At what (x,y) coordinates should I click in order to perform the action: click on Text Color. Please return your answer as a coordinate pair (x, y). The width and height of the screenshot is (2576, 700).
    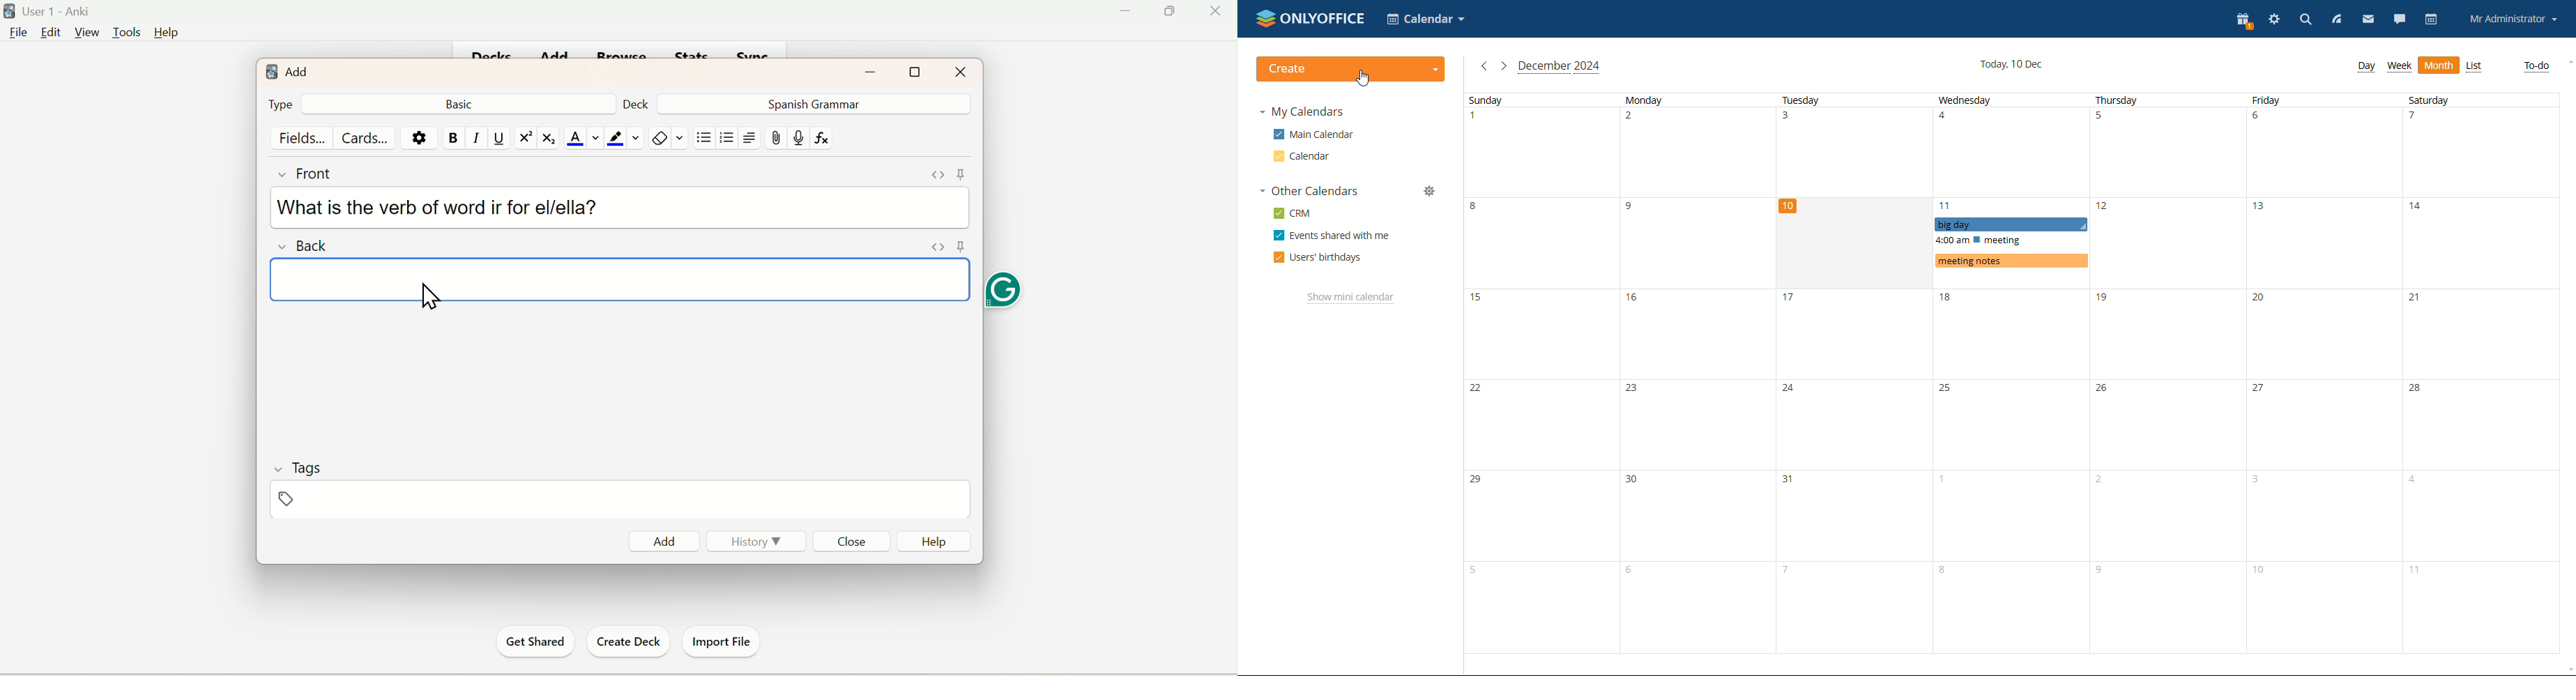
    Looking at the image, I should click on (582, 139).